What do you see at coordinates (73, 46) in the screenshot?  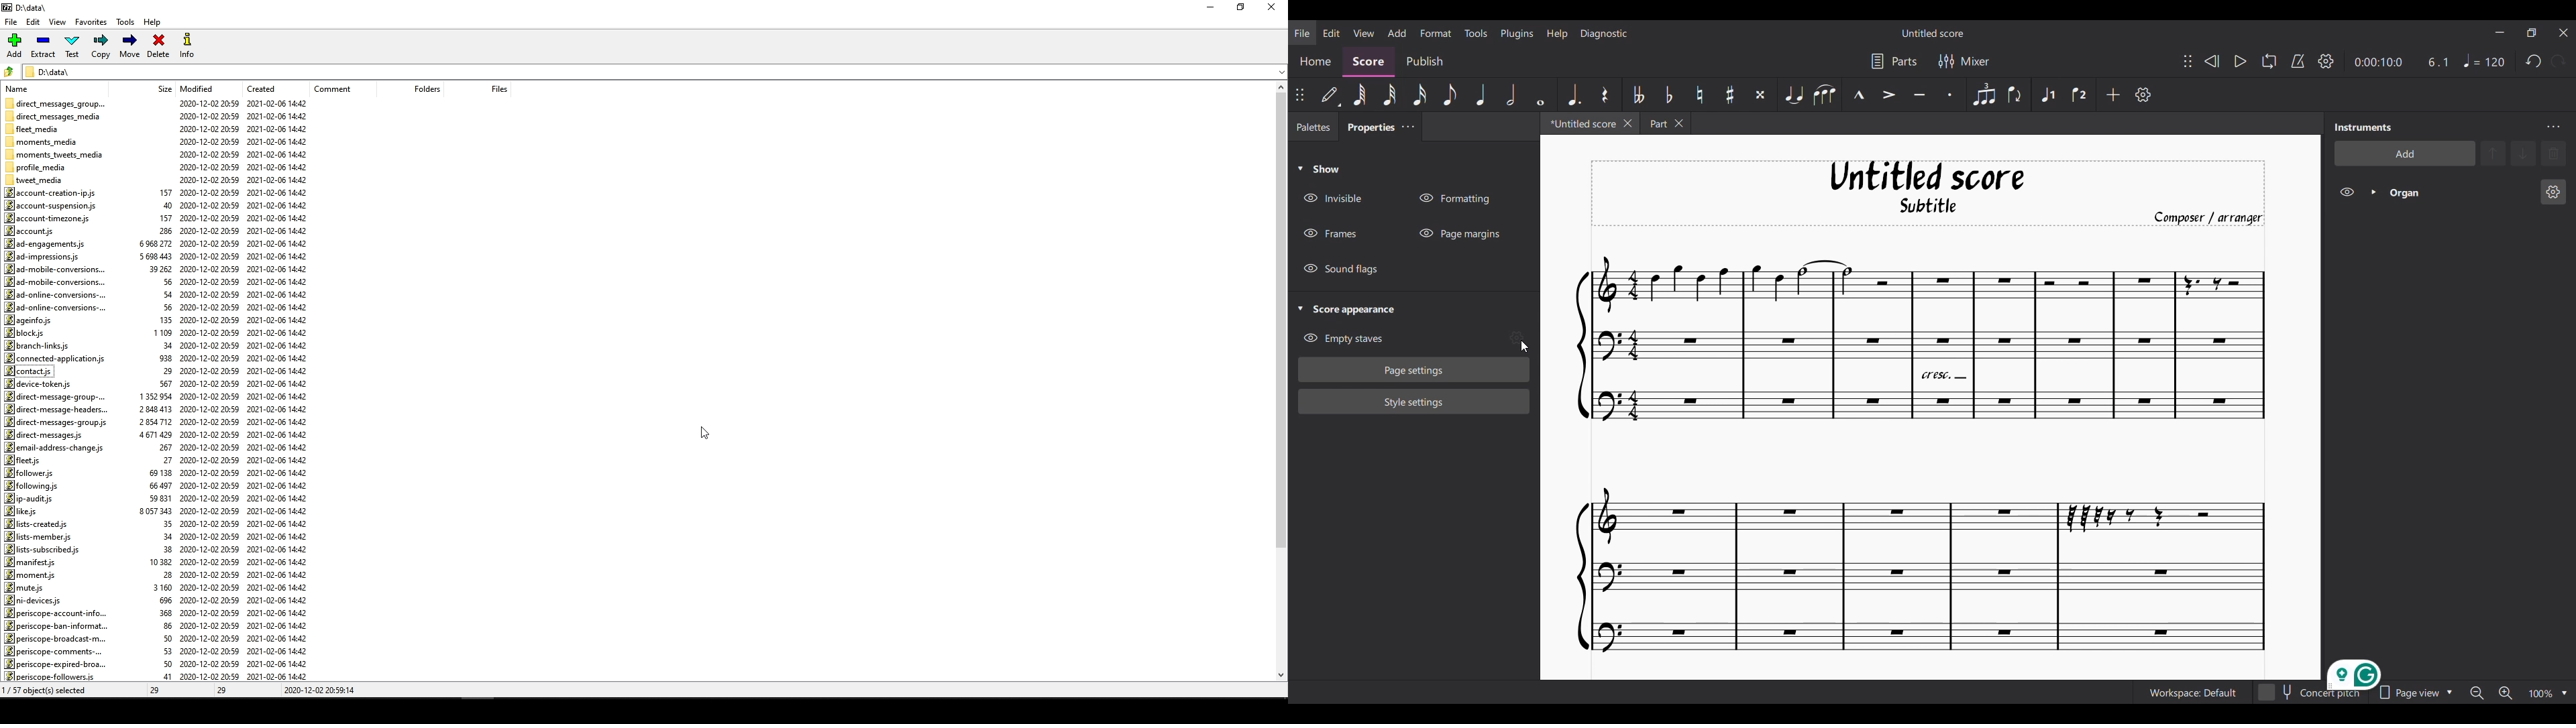 I see `Test` at bounding box center [73, 46].